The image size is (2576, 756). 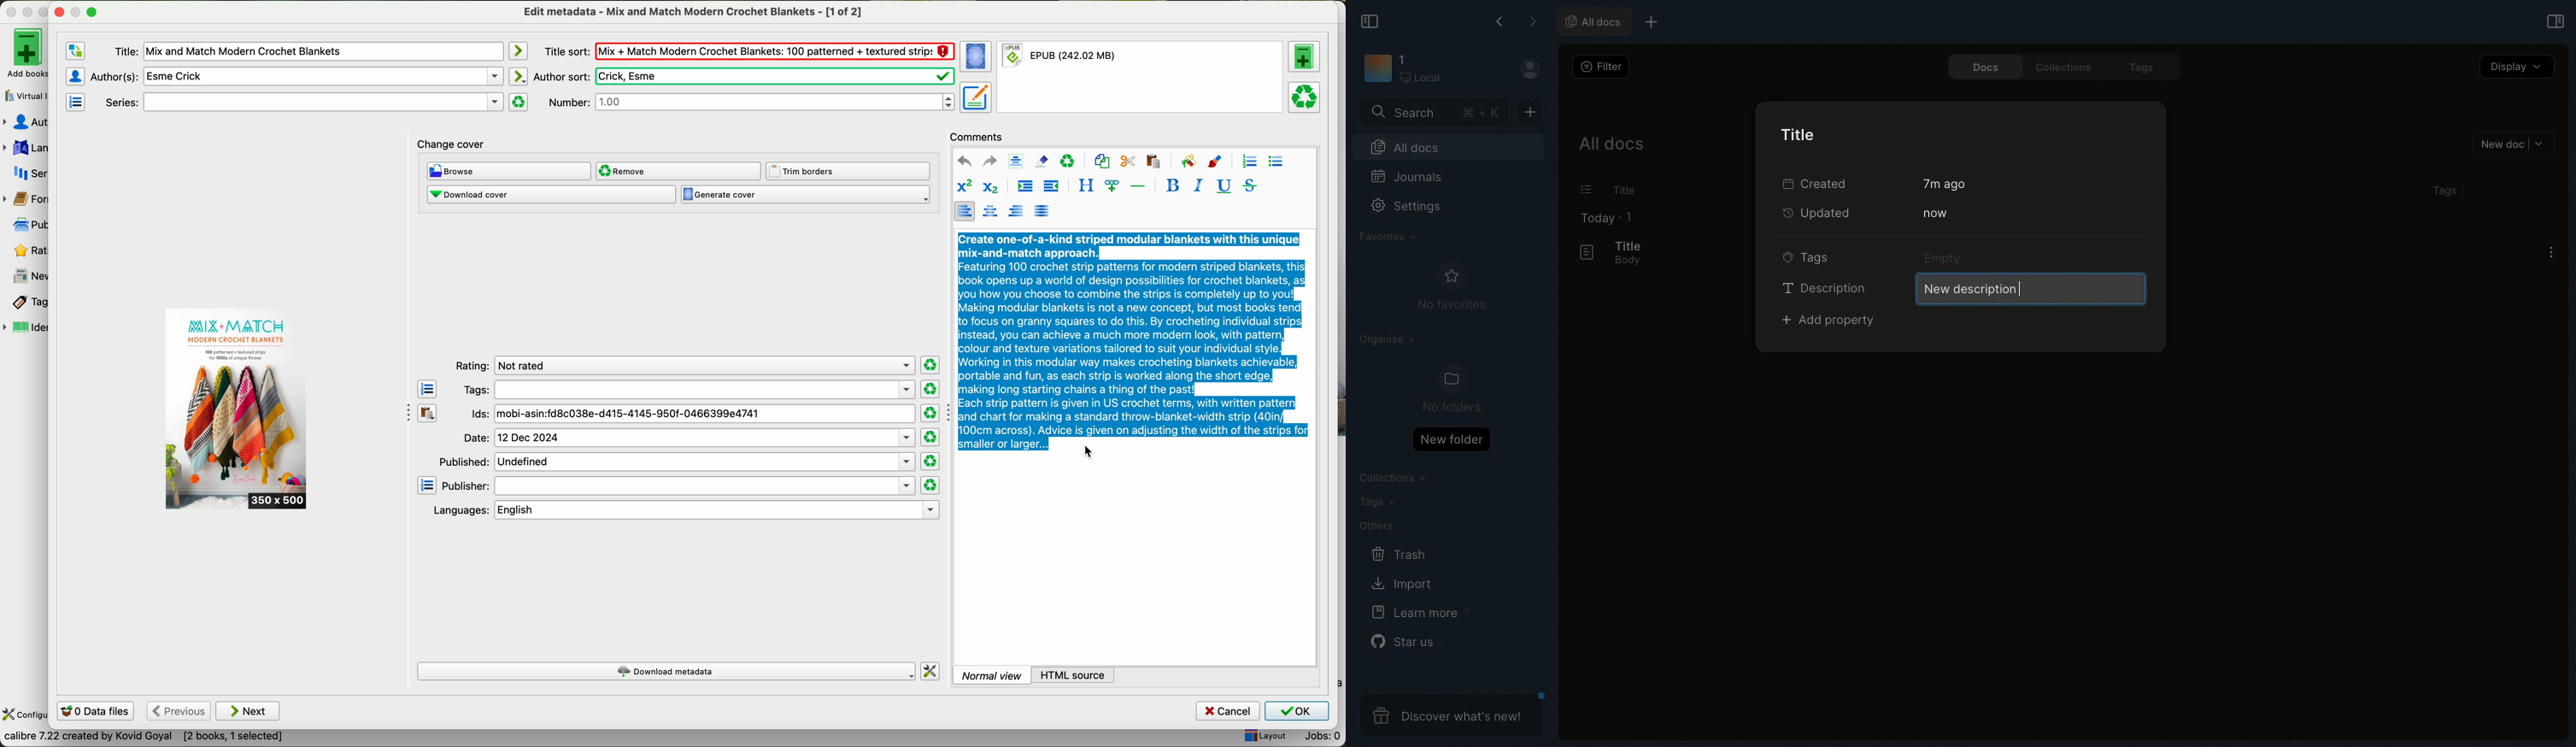 I want to click on style the selected text block, so click(x=1086, y=186).